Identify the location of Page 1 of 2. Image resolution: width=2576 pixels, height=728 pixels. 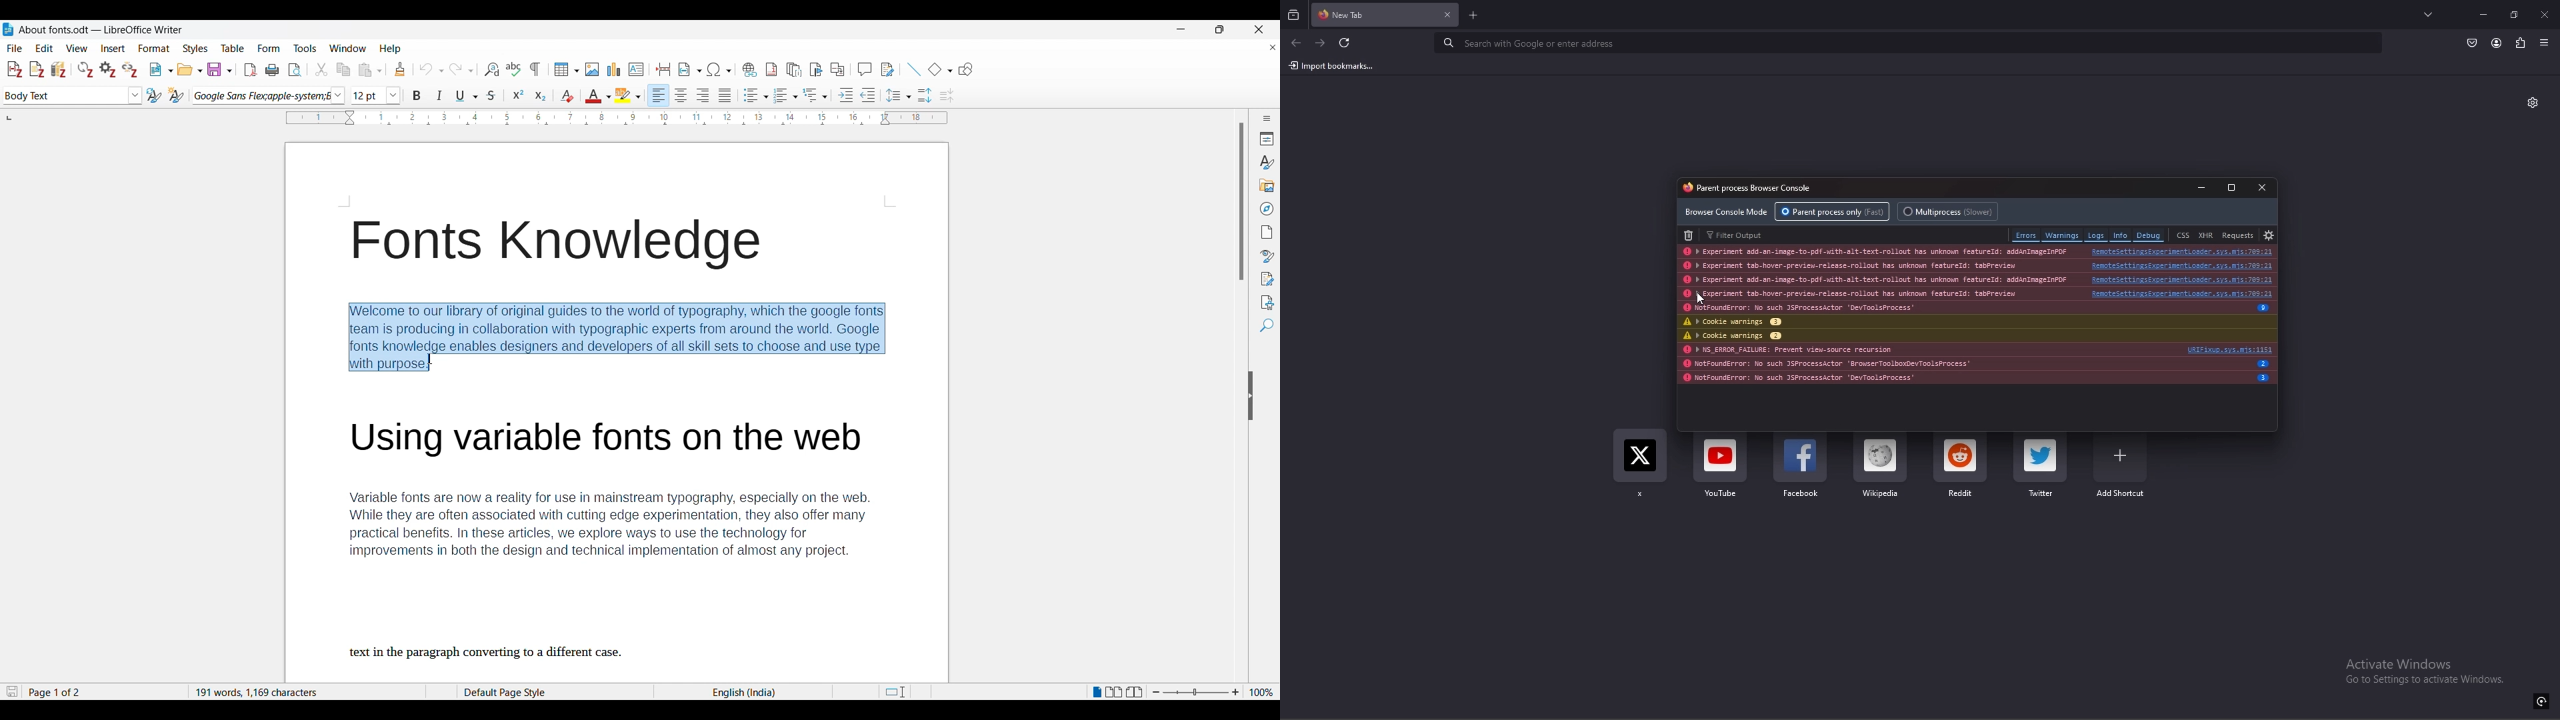
(55, 690).